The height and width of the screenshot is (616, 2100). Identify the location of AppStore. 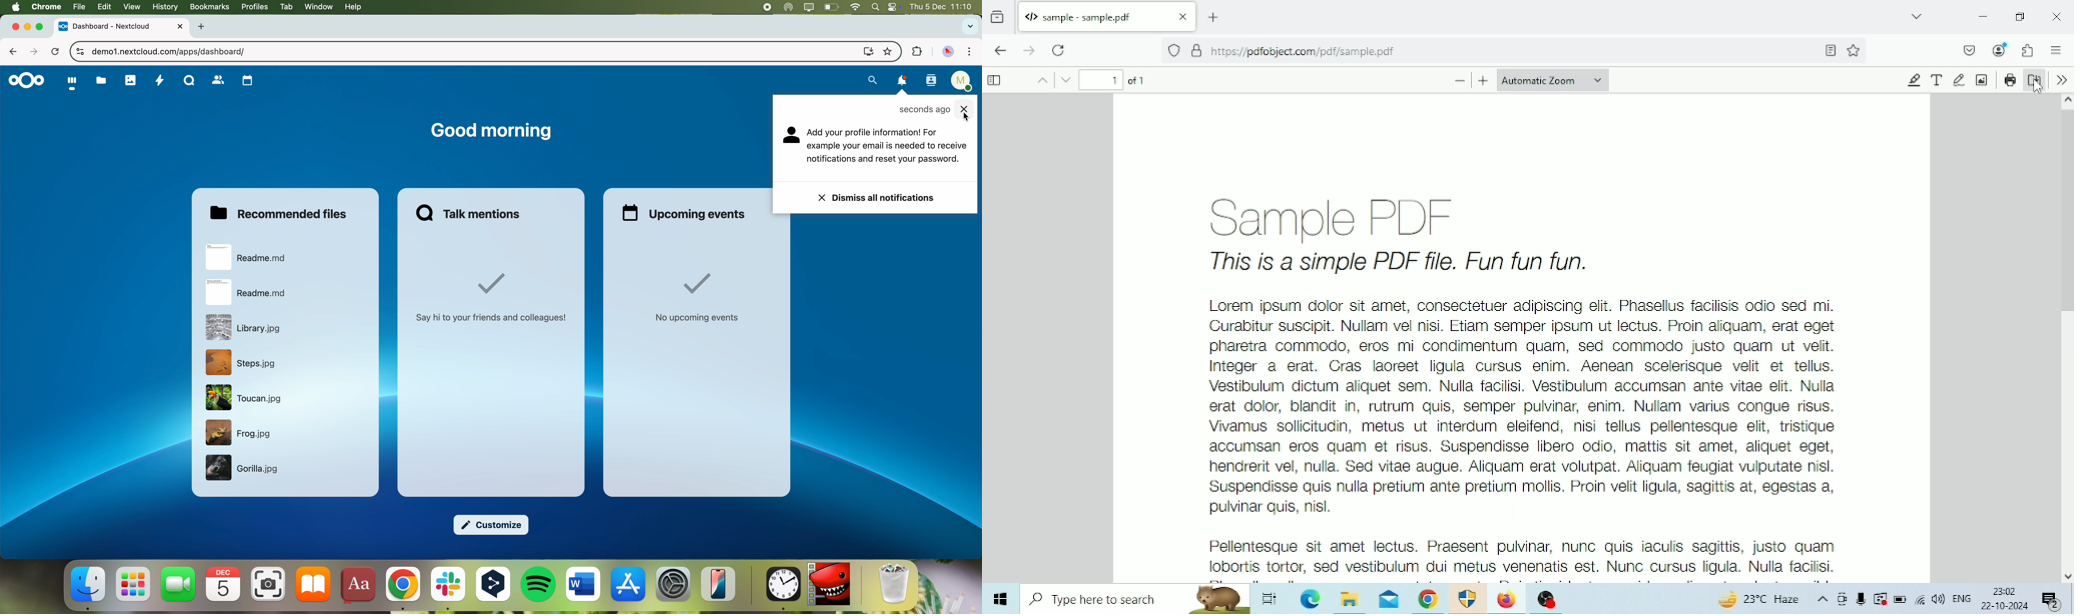
(629, 586).